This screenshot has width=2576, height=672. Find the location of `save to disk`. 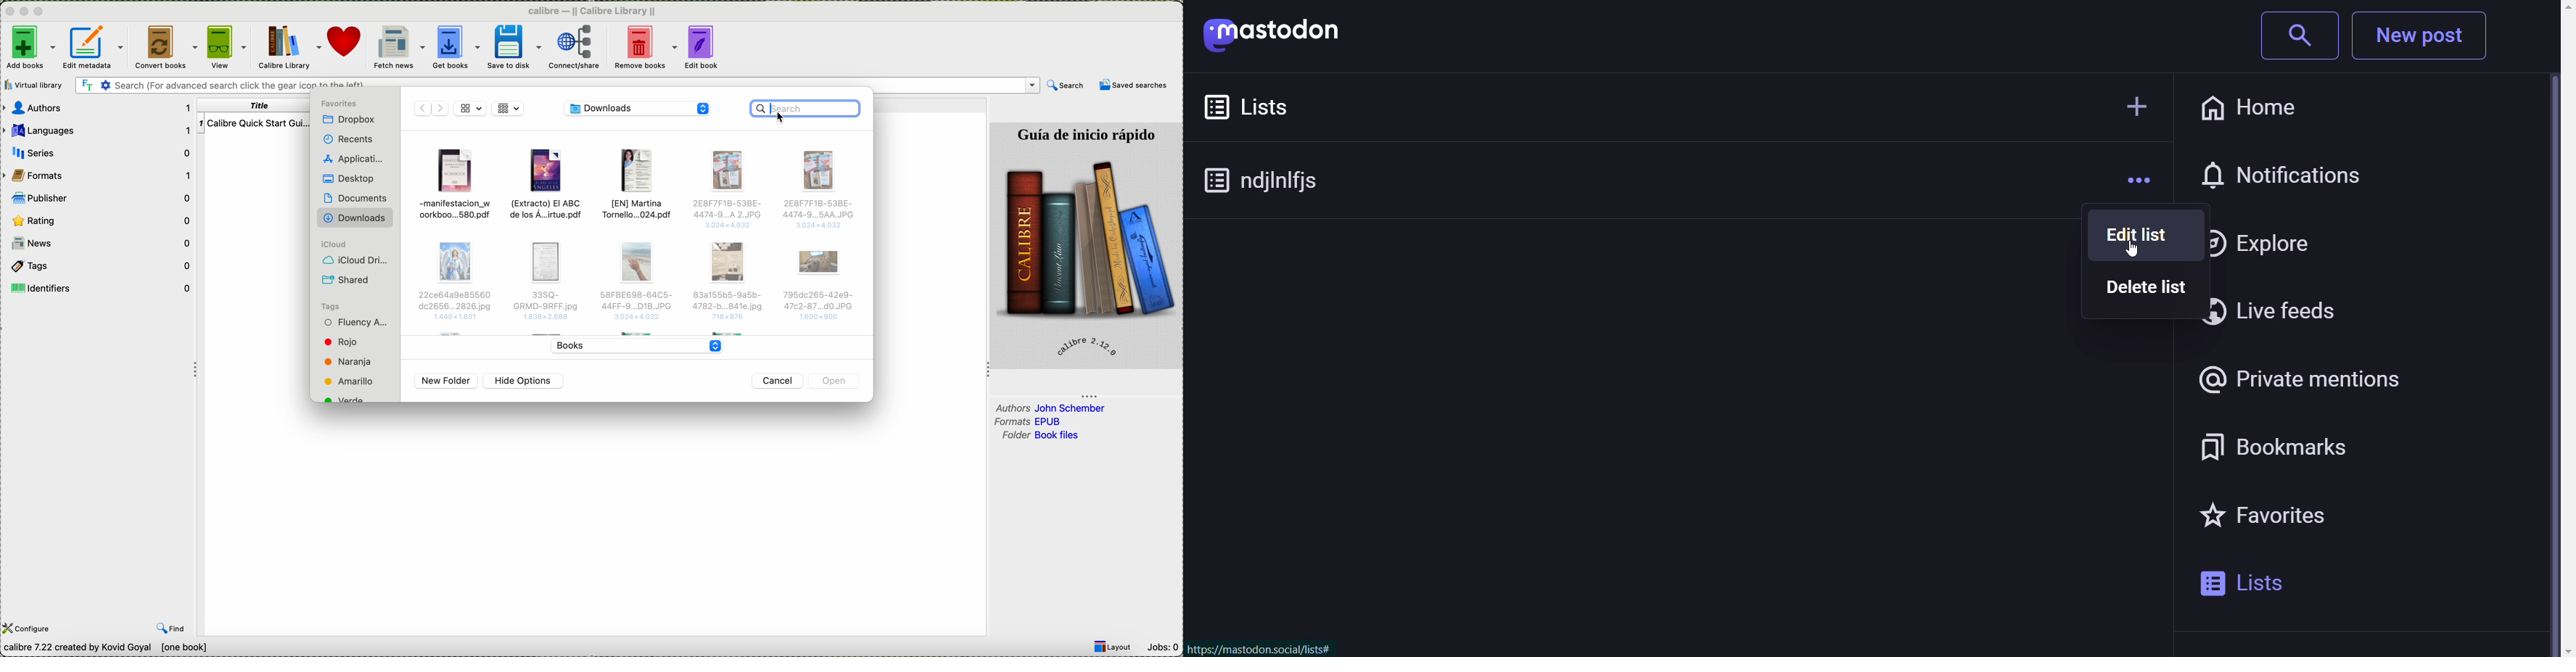

save to disk is located at coordinates (512, 47).